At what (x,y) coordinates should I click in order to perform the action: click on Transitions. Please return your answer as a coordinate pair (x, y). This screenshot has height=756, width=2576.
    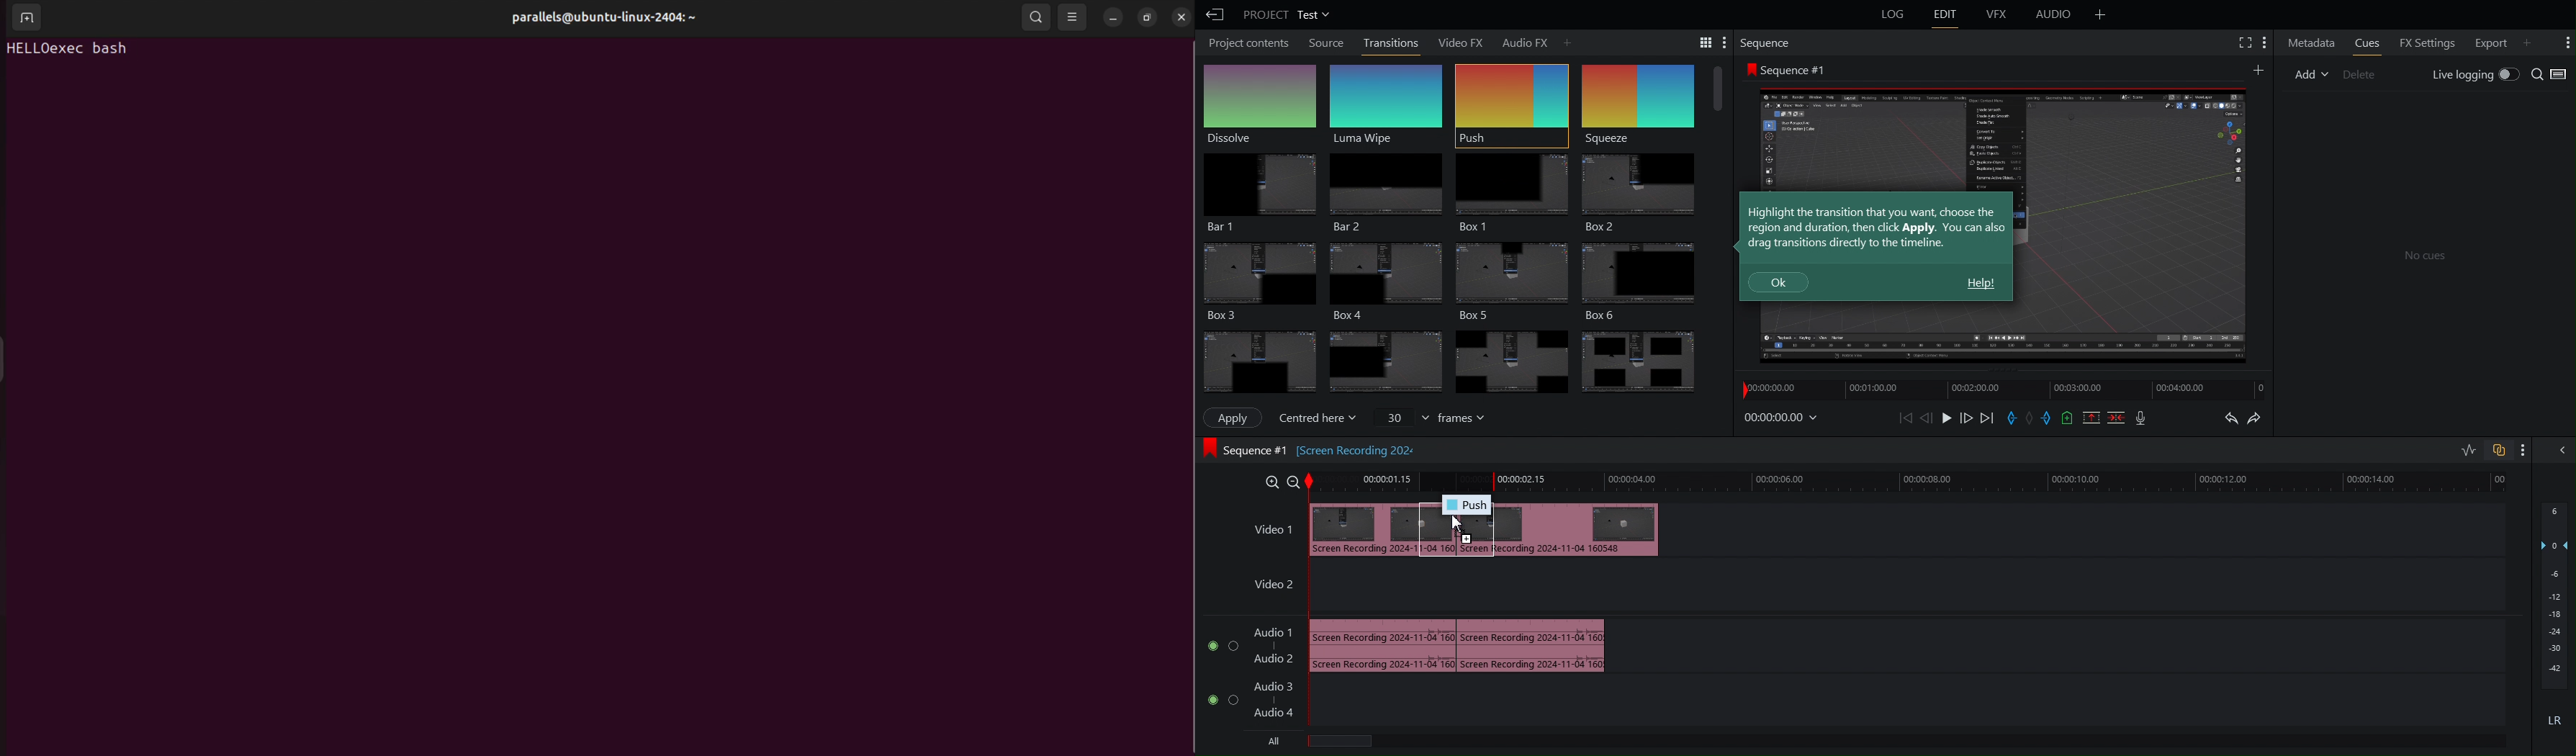
    Looking at the image, I should click on (1392, 42).